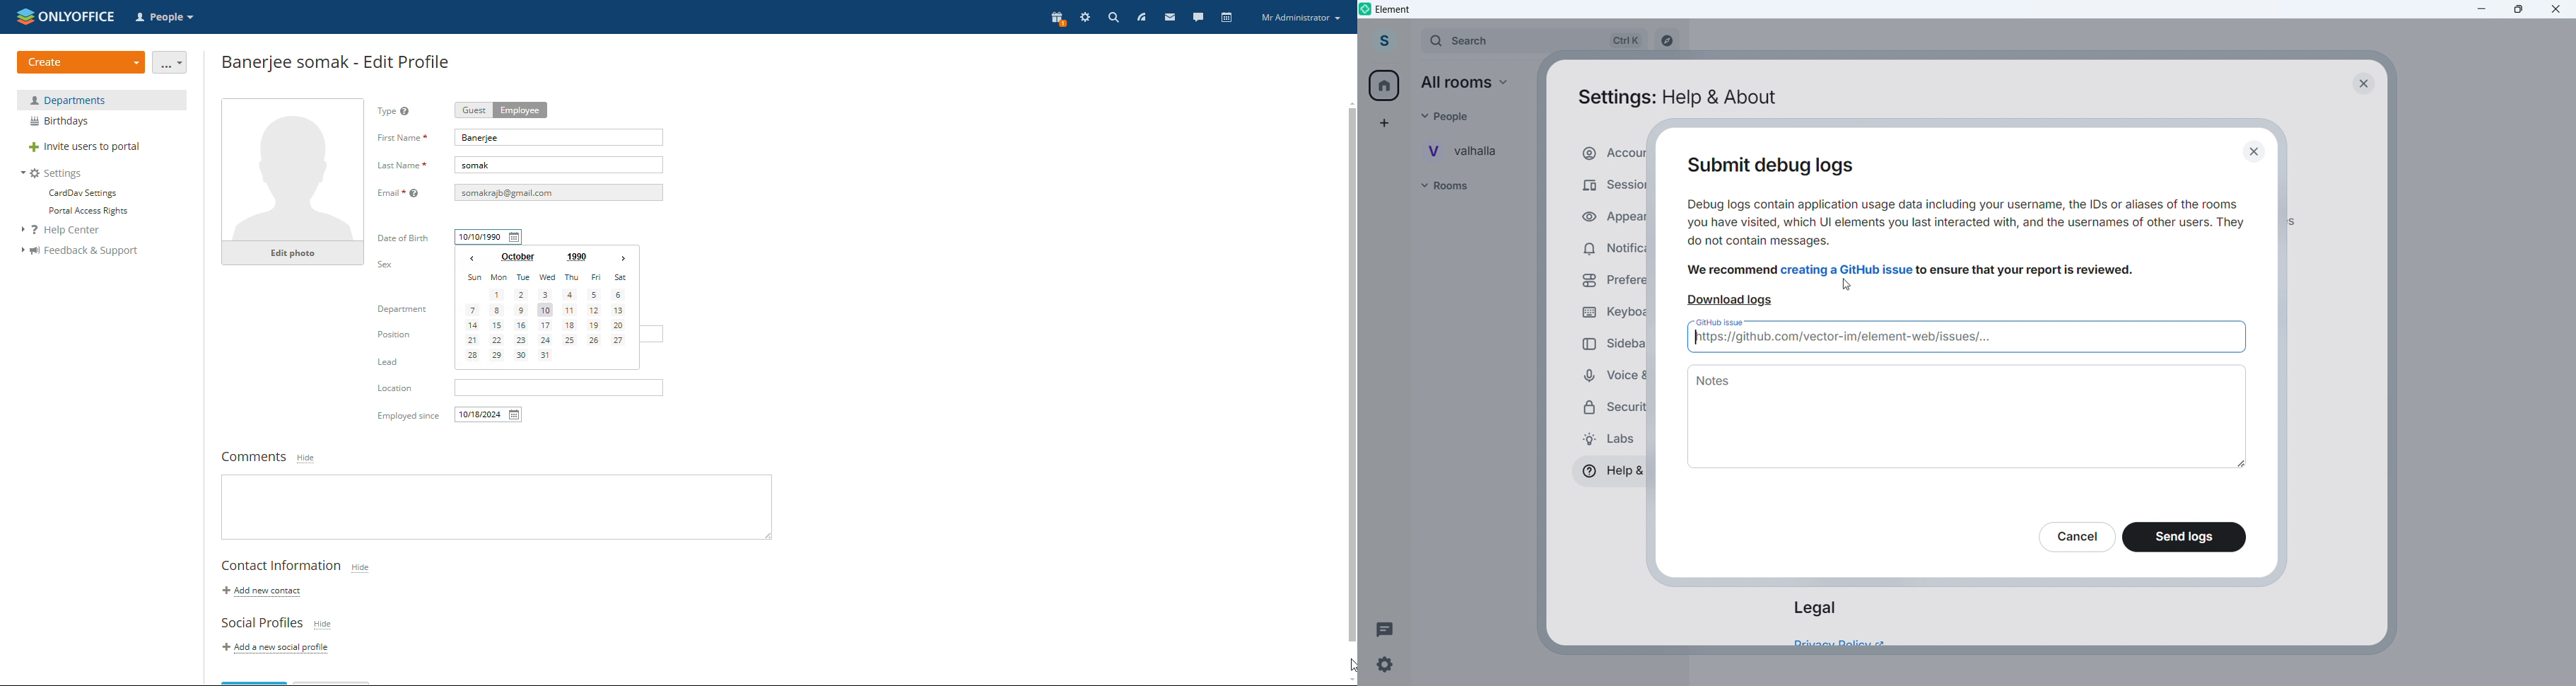  Describe the element at coordinates (2519, 10) in the screenshot. I see `Maximize ` at that location.